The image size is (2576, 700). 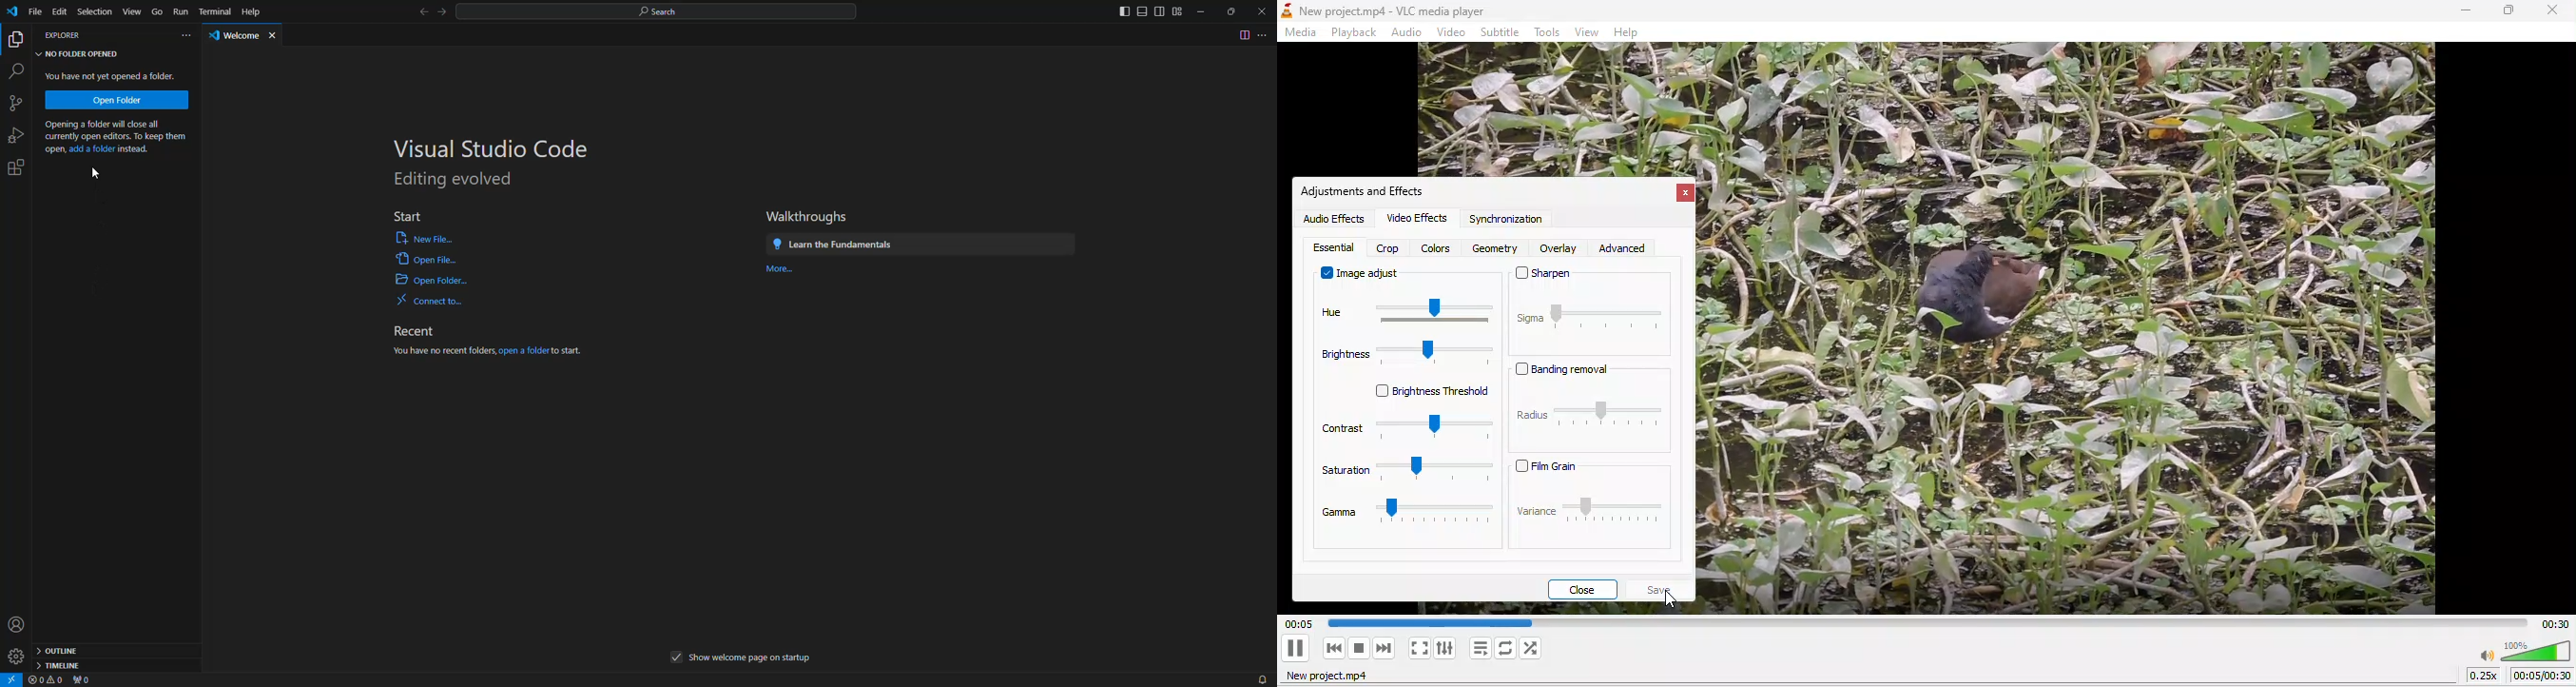 What do you see at coordinates (20, 167) in the screenshot?
I see `extennsions` at bounding box center [20, 167].